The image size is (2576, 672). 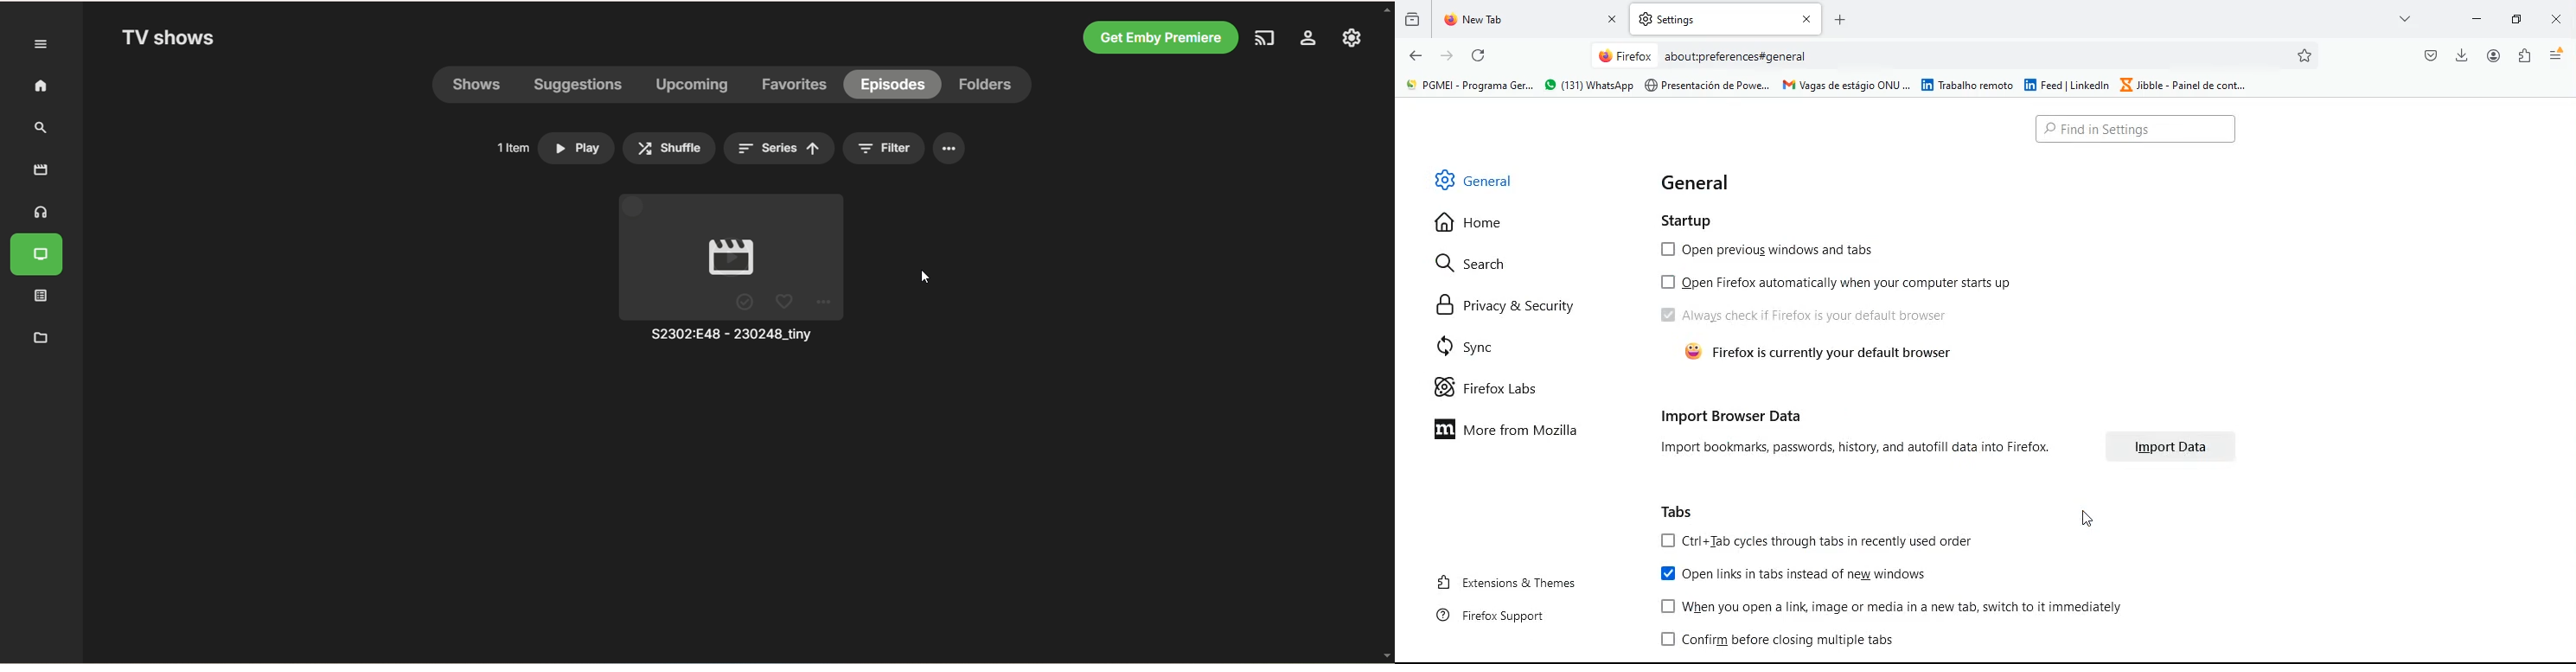 What do you see at coordinates (1416, 56) in the screenshot?
I see `back` at bounding box center [1416, 56].